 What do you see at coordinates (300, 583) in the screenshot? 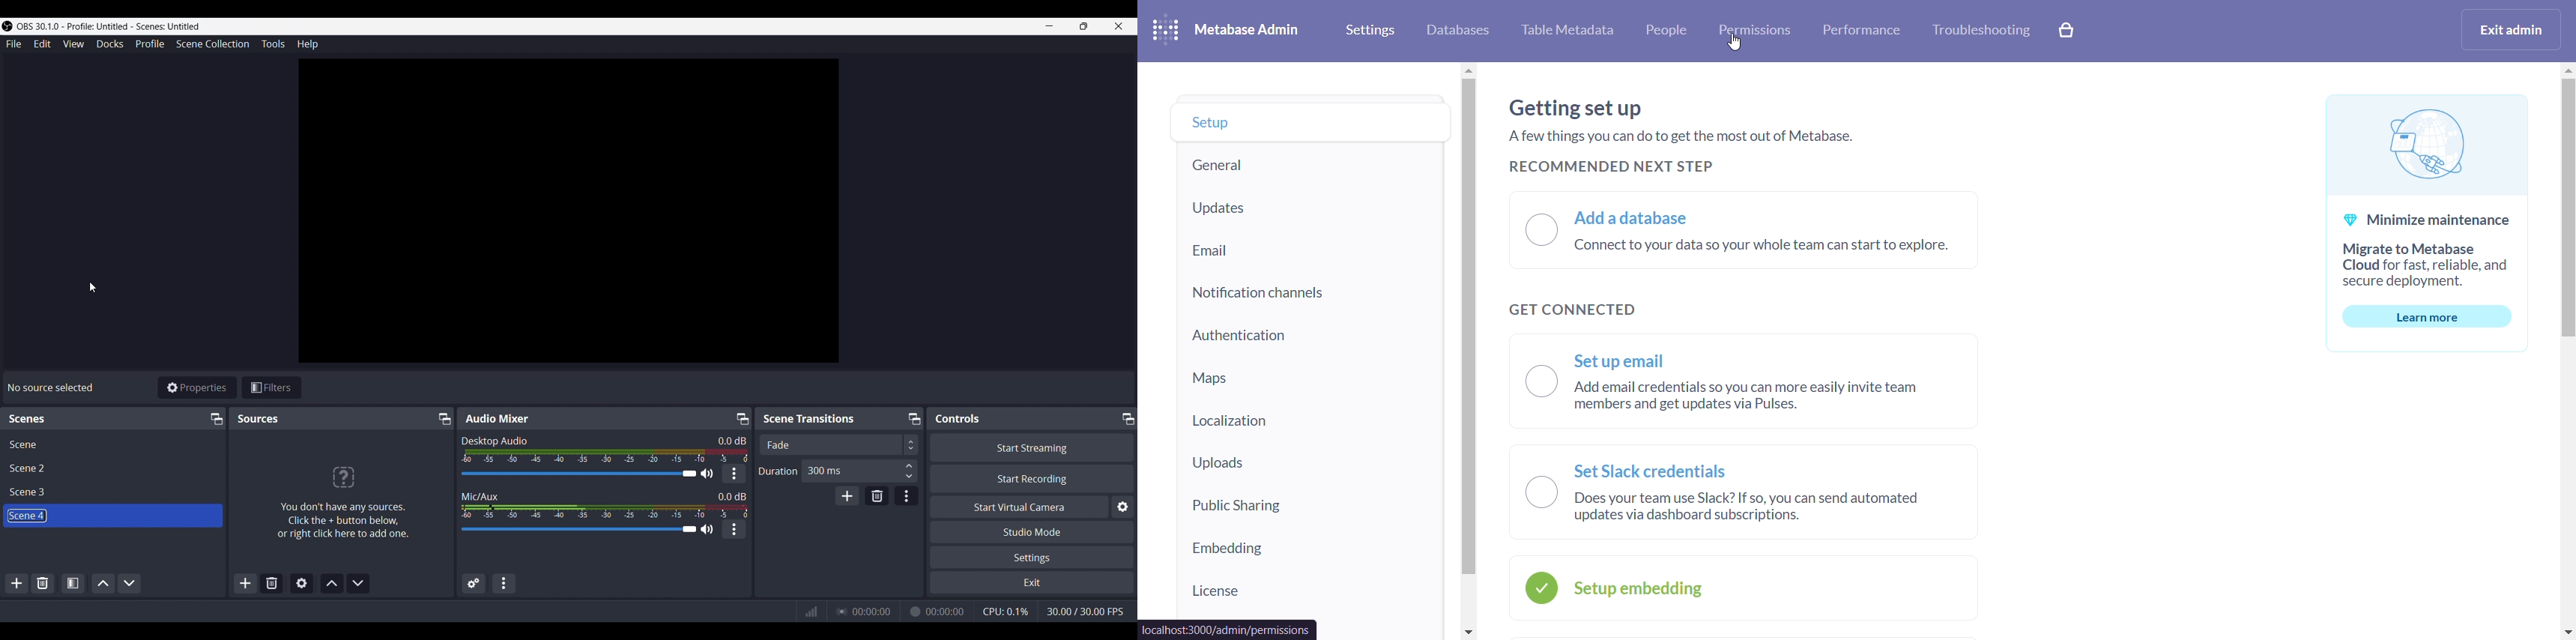
I see `Open source properties` at bounding box center [300, 583].